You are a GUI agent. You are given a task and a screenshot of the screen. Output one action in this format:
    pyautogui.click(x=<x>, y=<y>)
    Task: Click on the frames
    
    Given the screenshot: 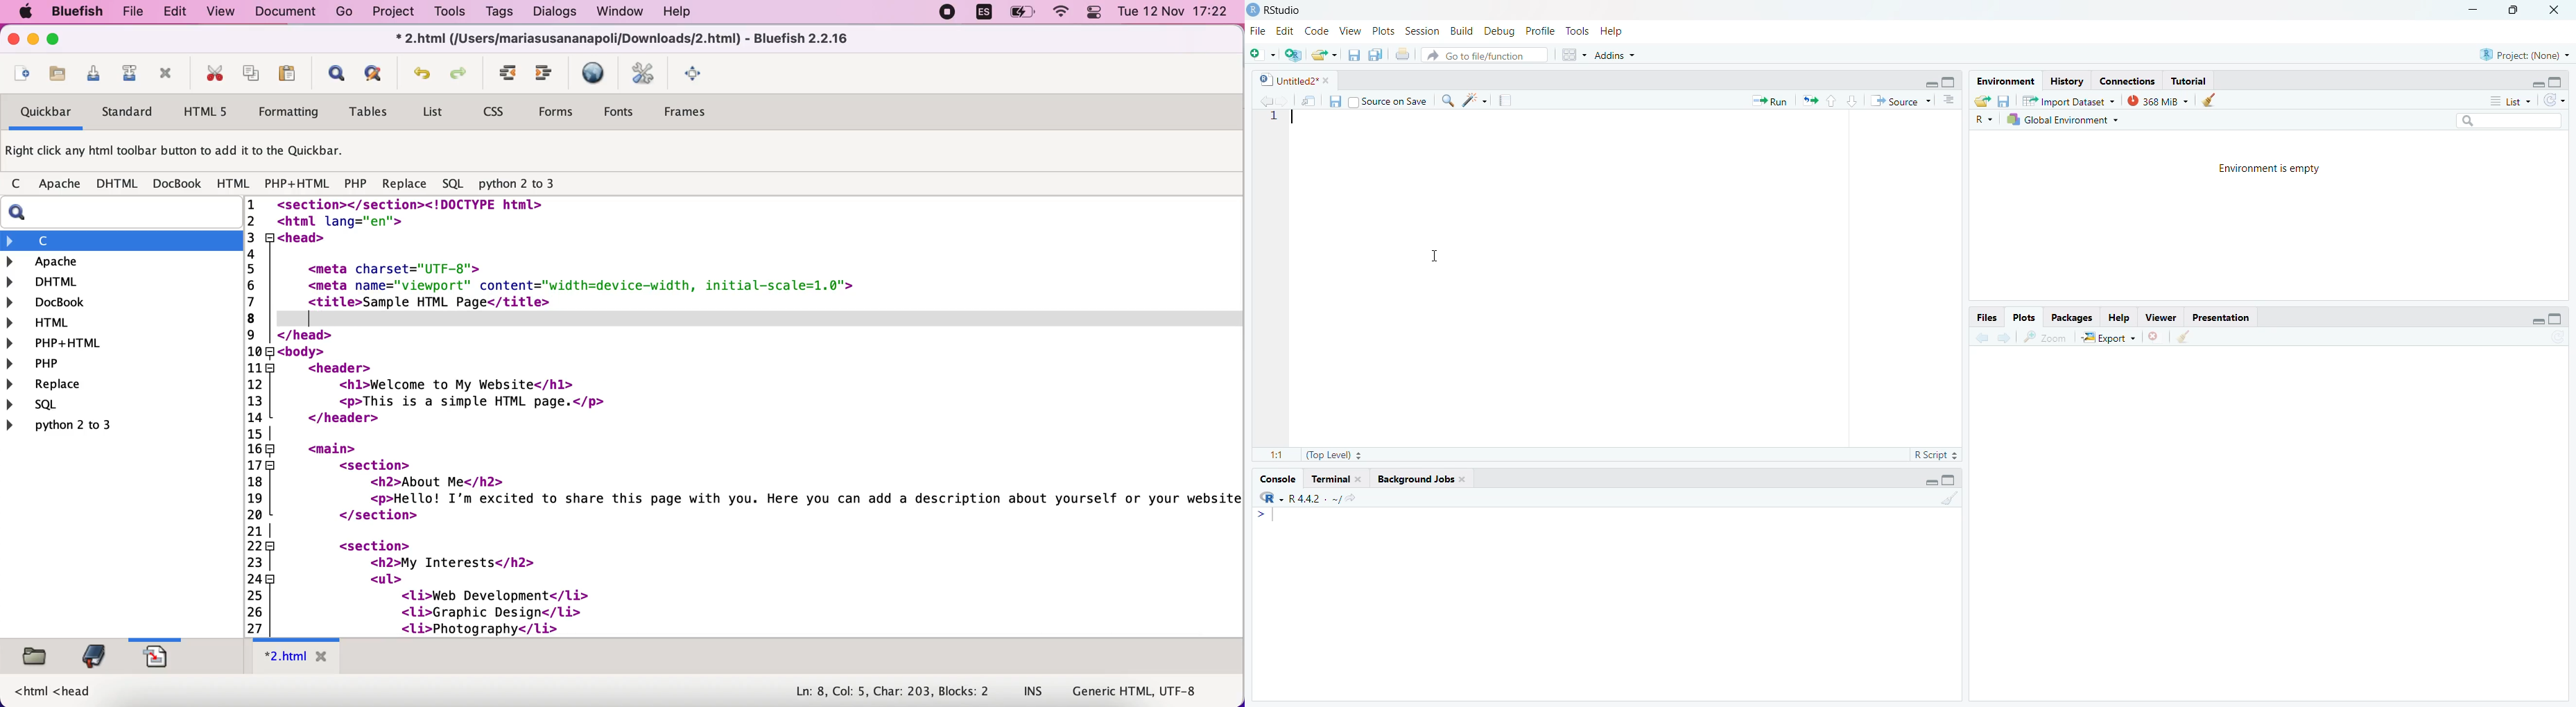 What is the action you would take?
    pyautogui.click(x=699, y=112)
    